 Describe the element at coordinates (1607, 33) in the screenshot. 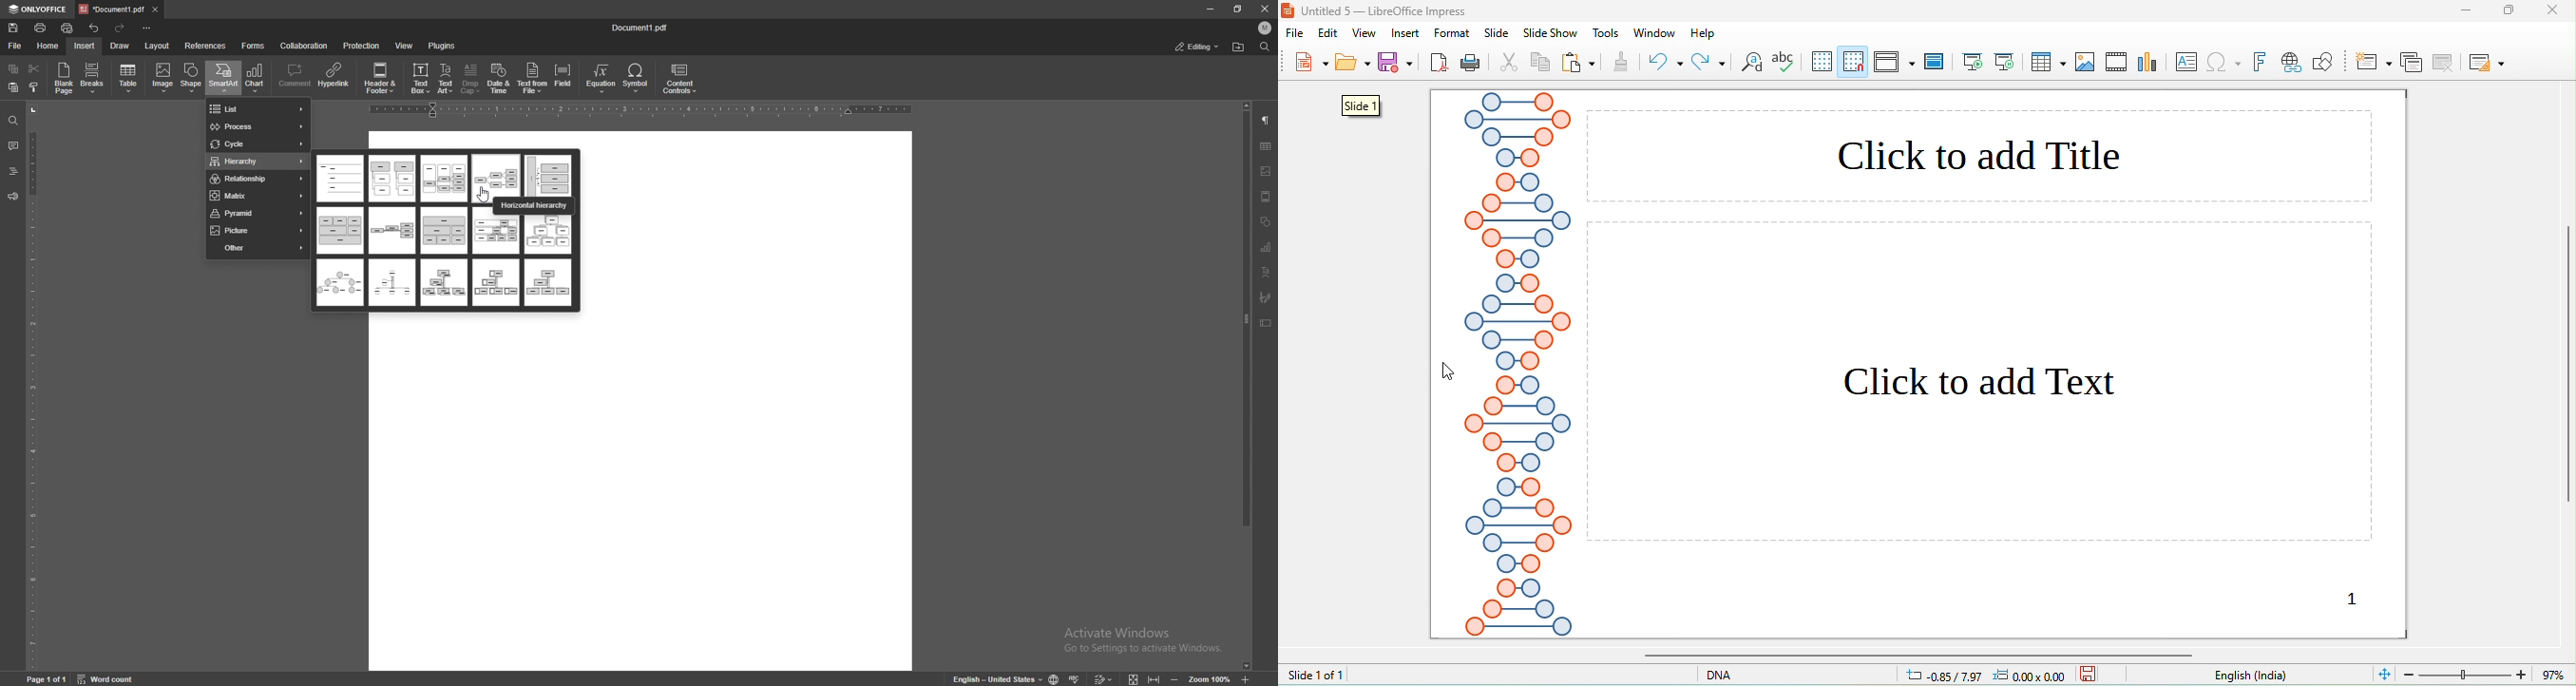

I see `tools` at that location.